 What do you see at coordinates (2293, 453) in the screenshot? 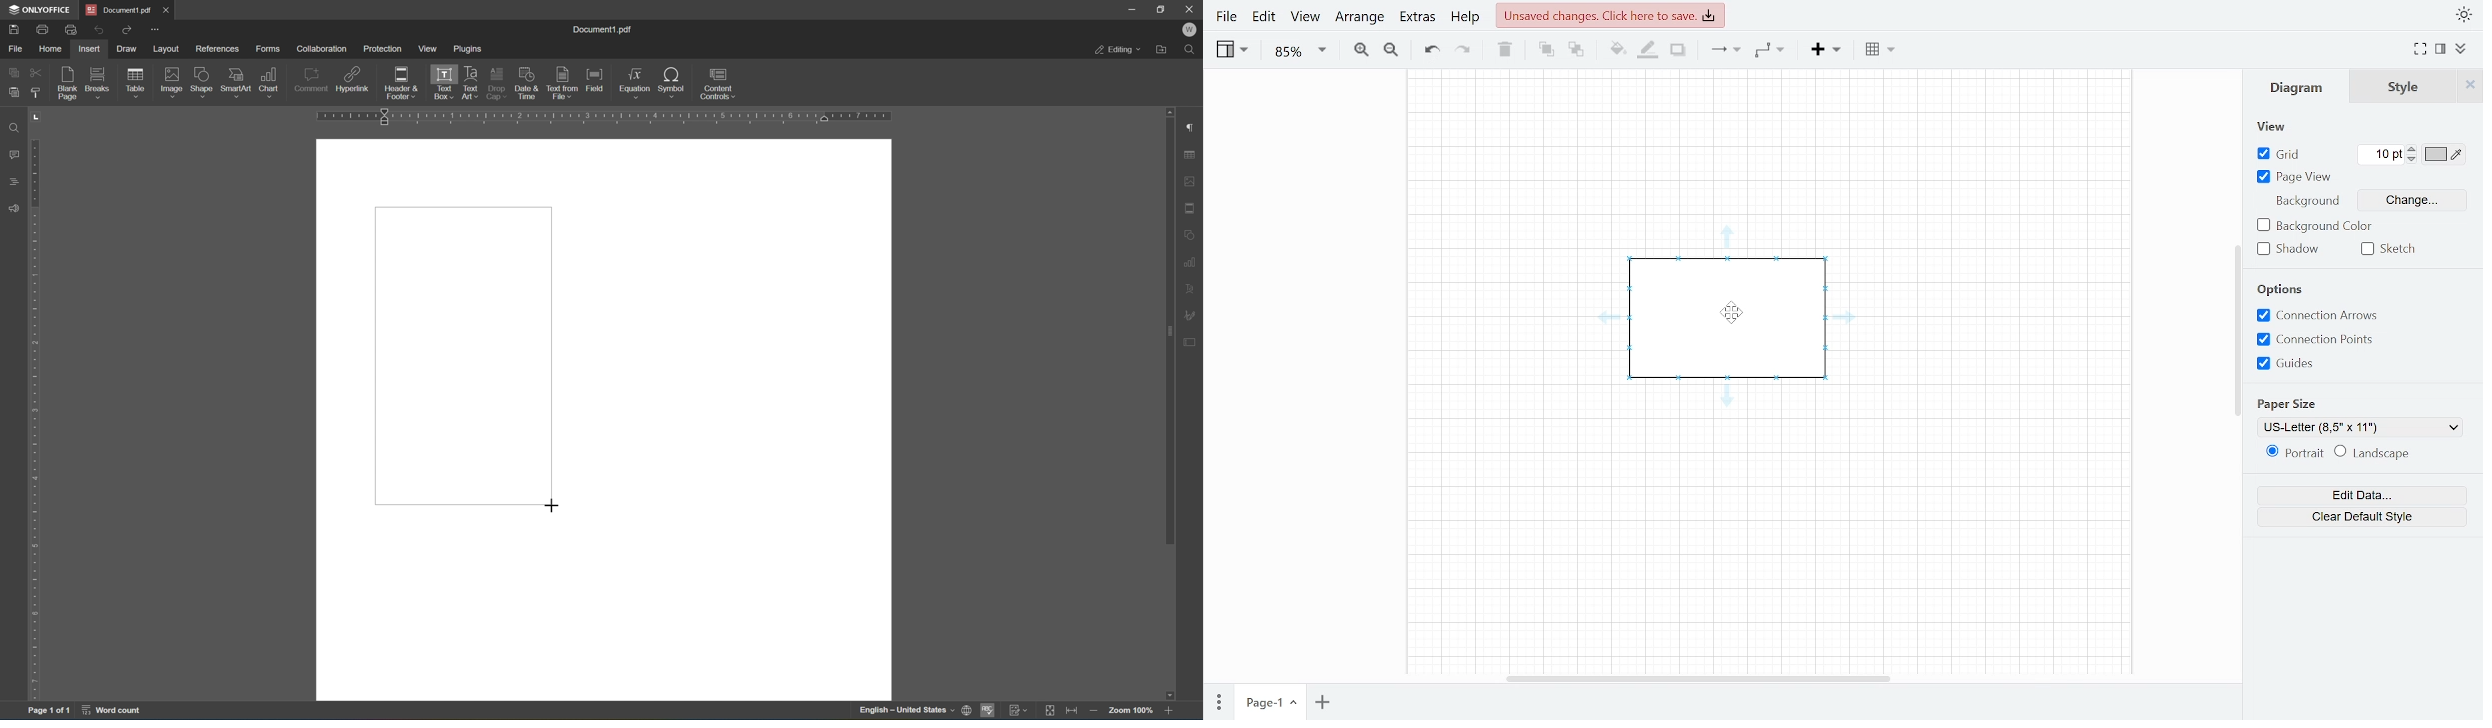
I see `Potrait` at bounding box center [2293, 453].